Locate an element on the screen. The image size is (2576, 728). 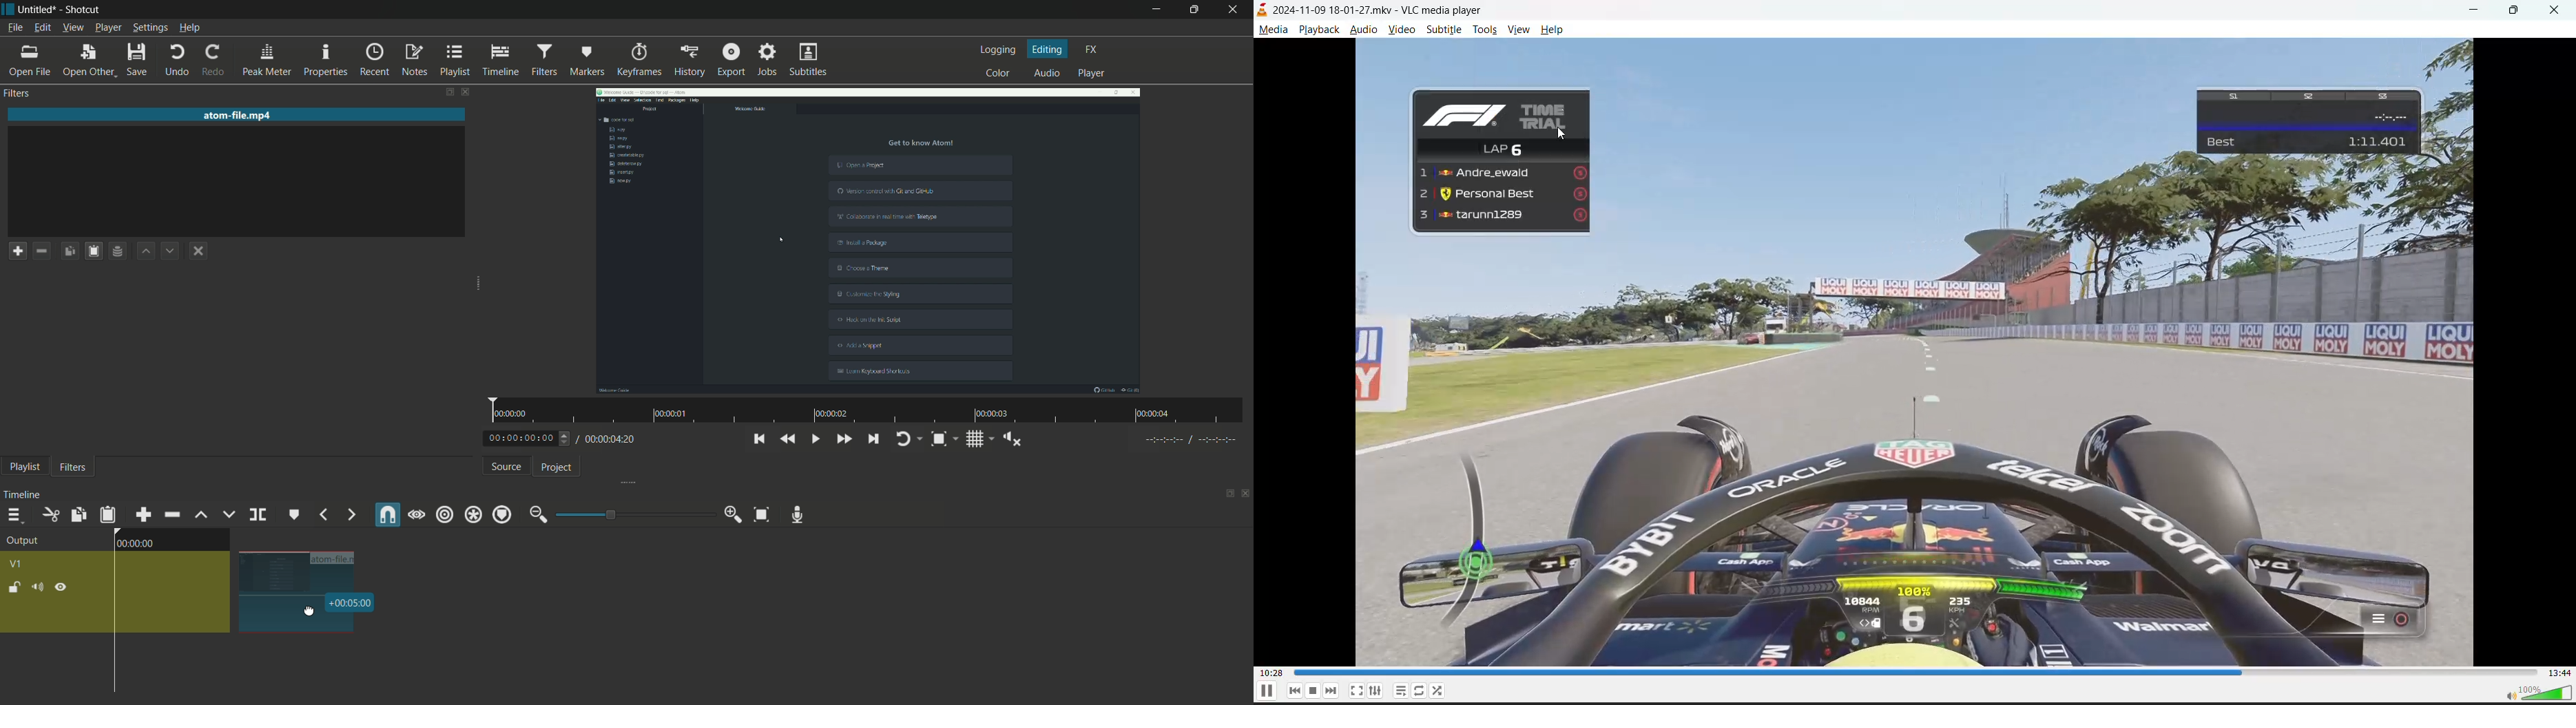
preview is located at coordinates (2311, 196).